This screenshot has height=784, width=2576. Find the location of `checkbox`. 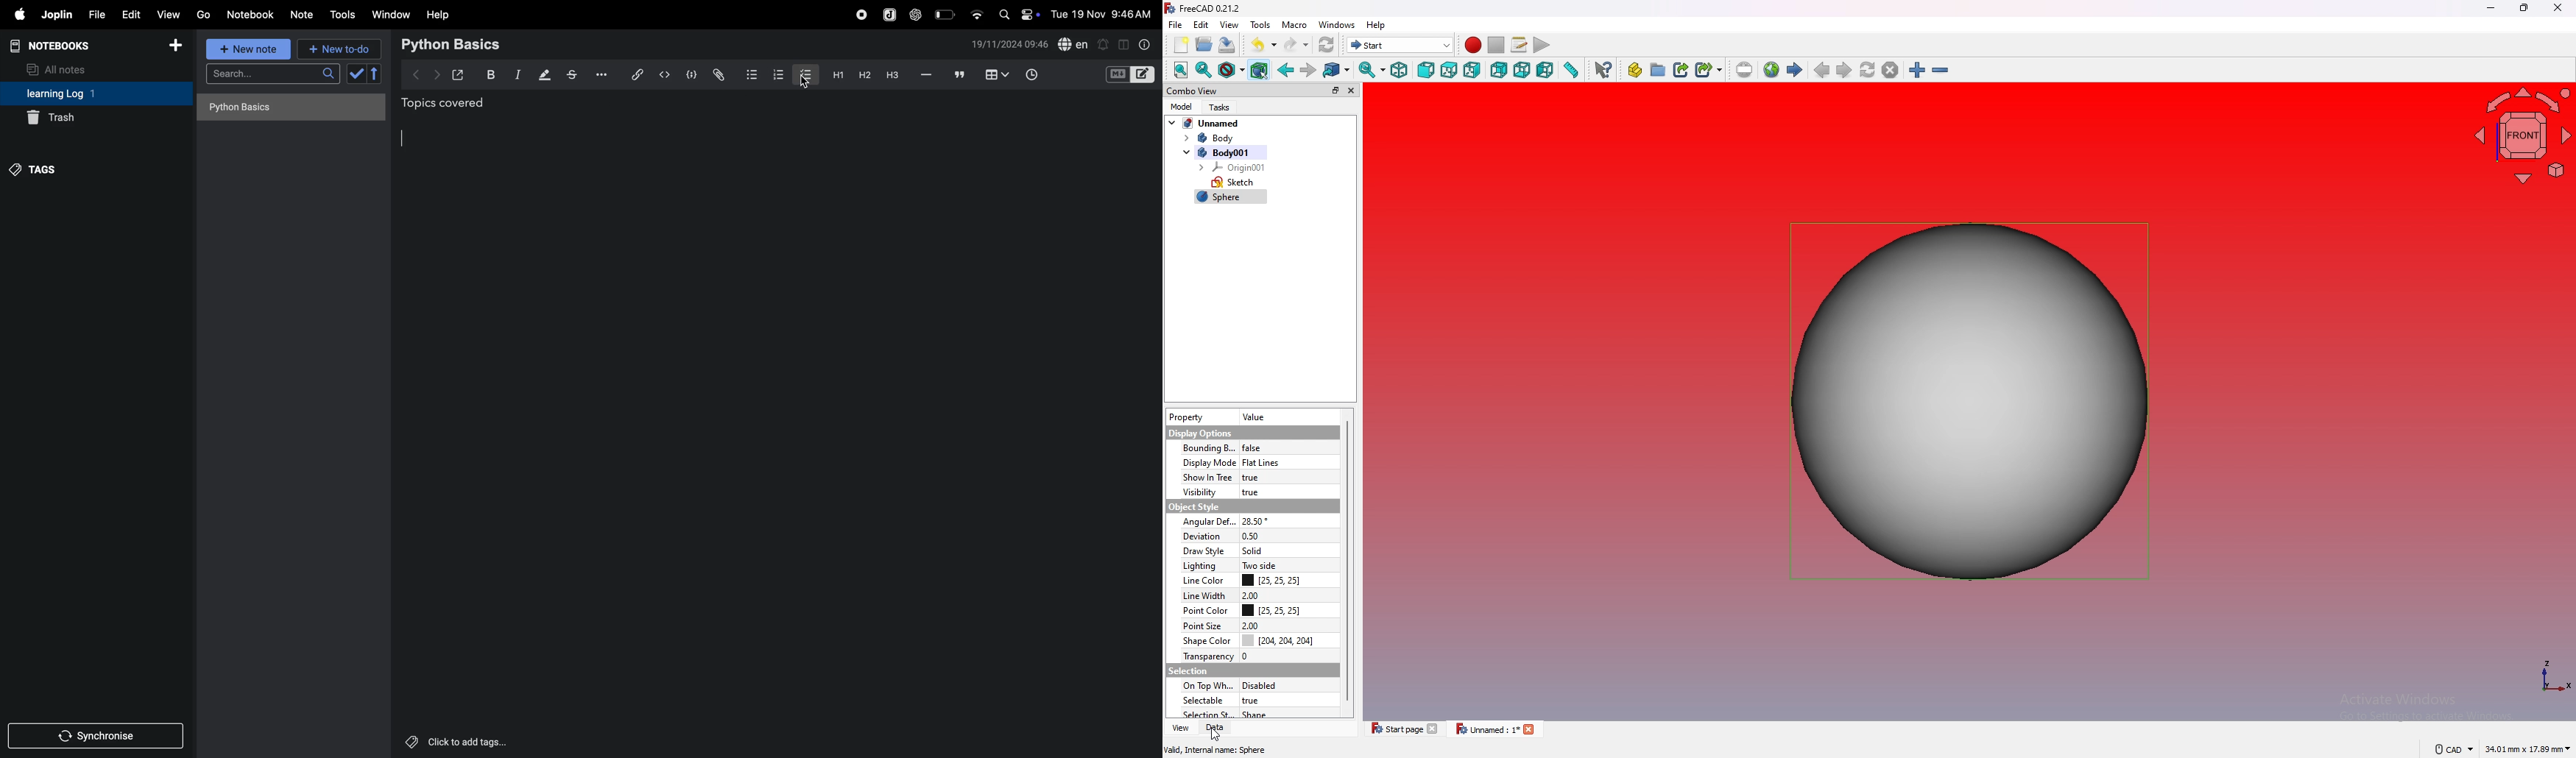

checkbox is located at coordinates (805, 73).